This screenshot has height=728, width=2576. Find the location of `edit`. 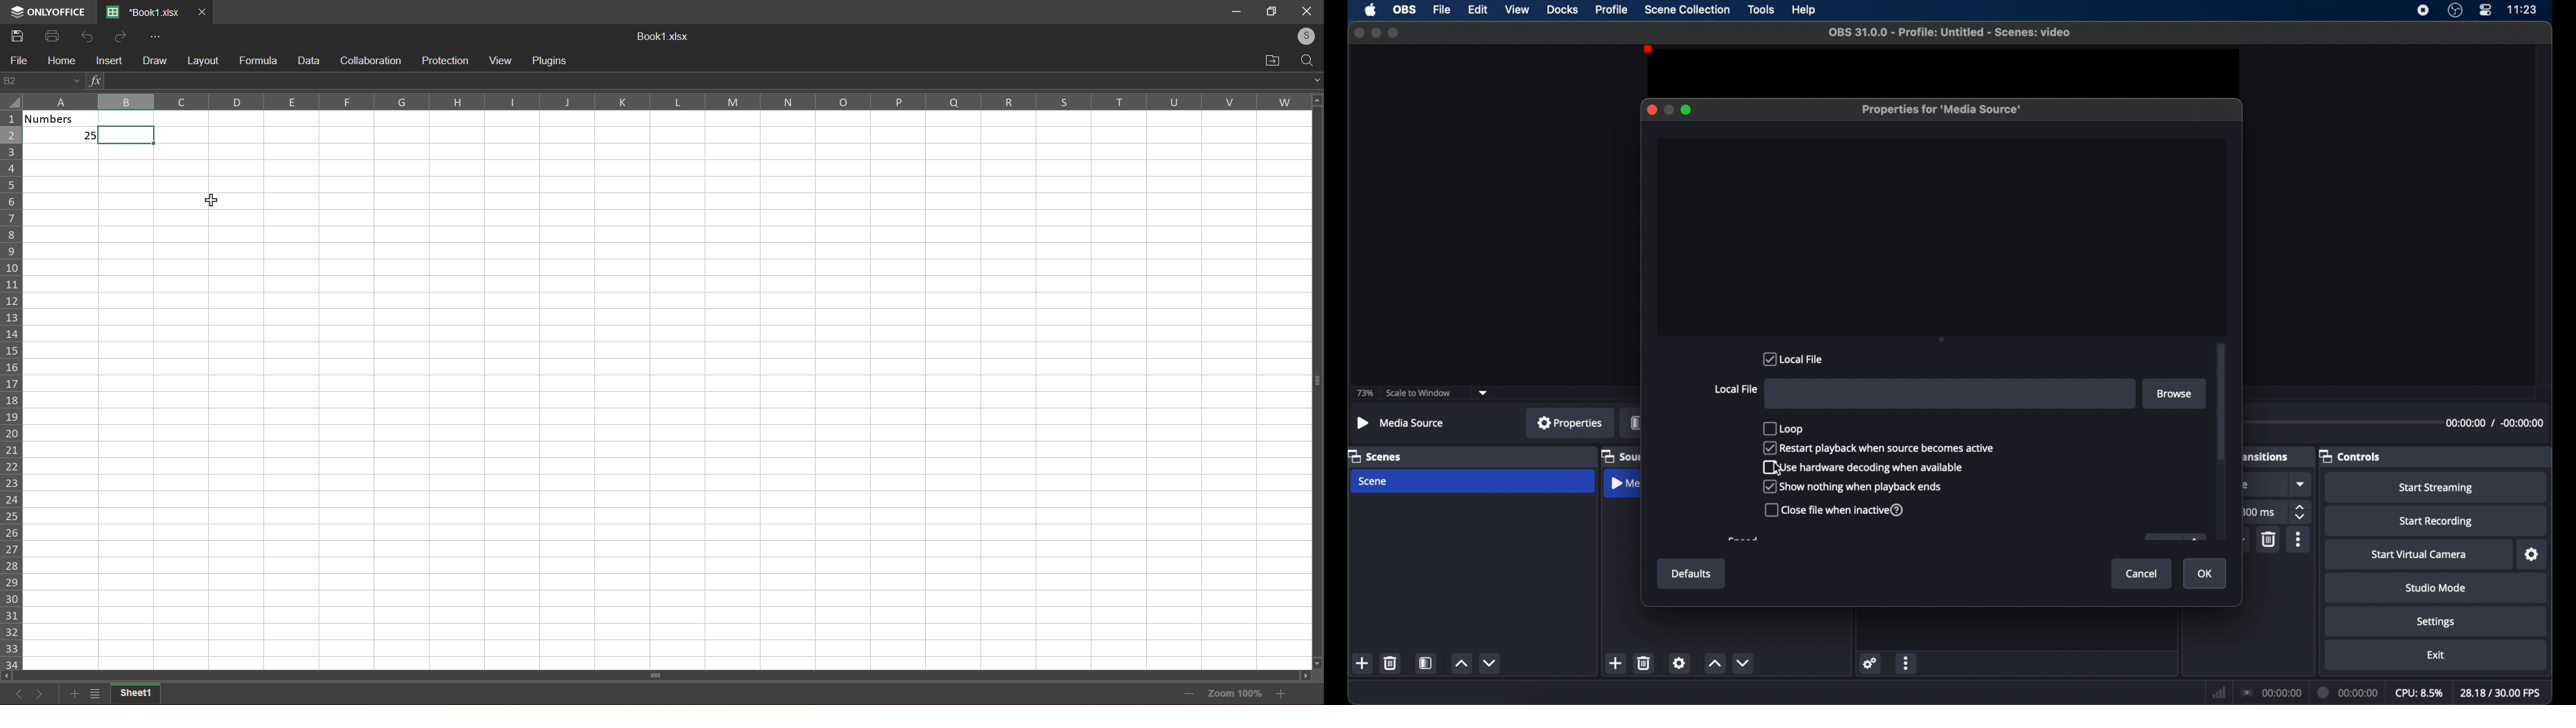

edit is located at coordinates (1477, 10).